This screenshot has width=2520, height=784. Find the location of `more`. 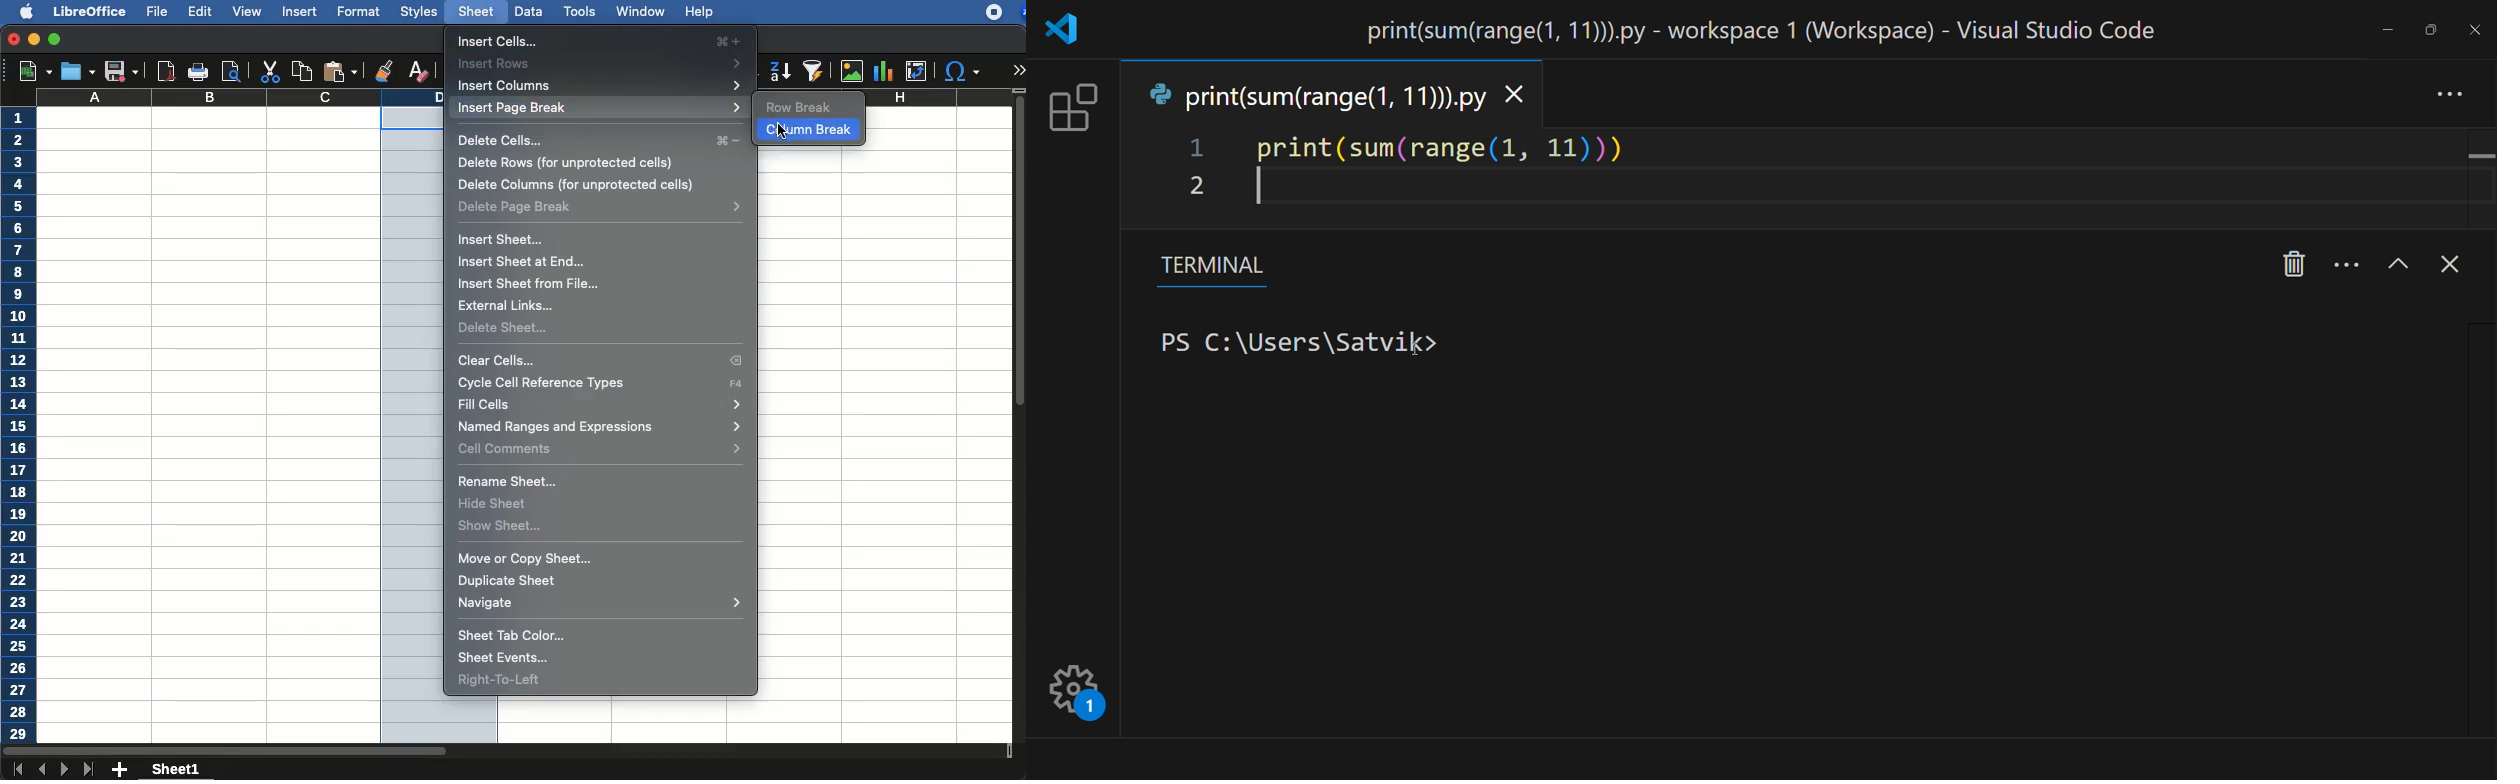

more is located at coordinates (2452, 93).